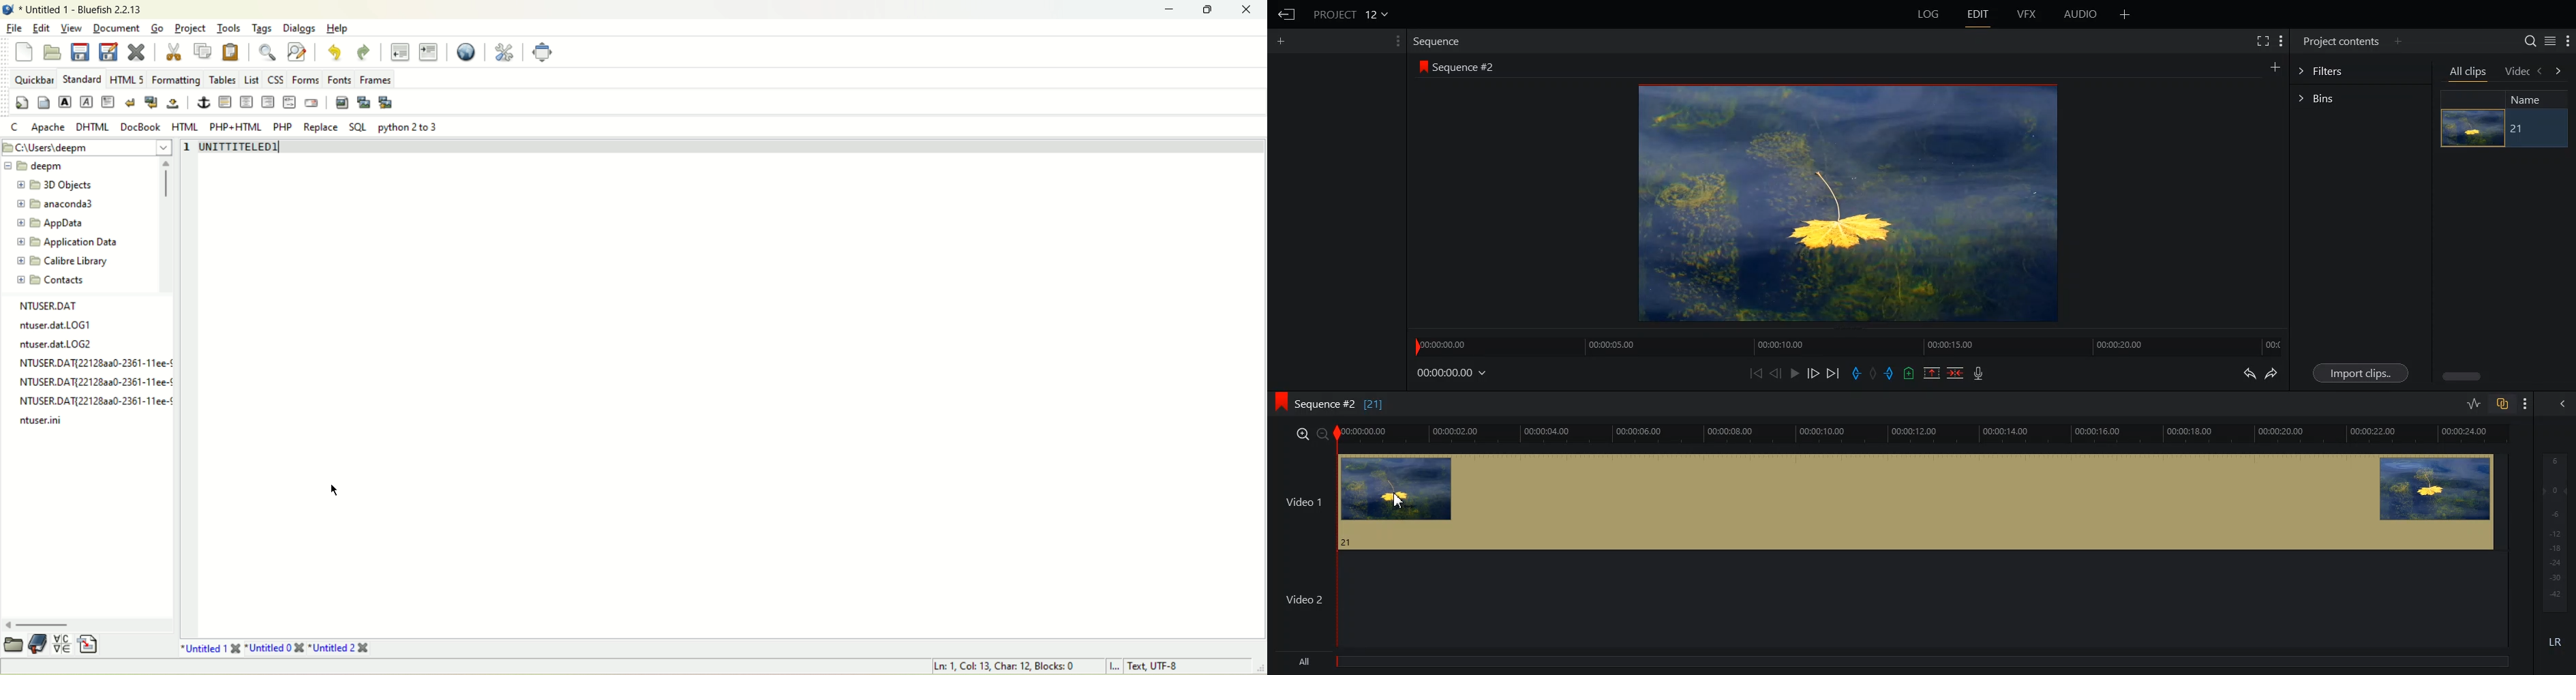 This screenshot has height=700, width=2576. Describe the element at coordinates (300, 52) in the screenshot. I see `advanced find and replace` at that location.